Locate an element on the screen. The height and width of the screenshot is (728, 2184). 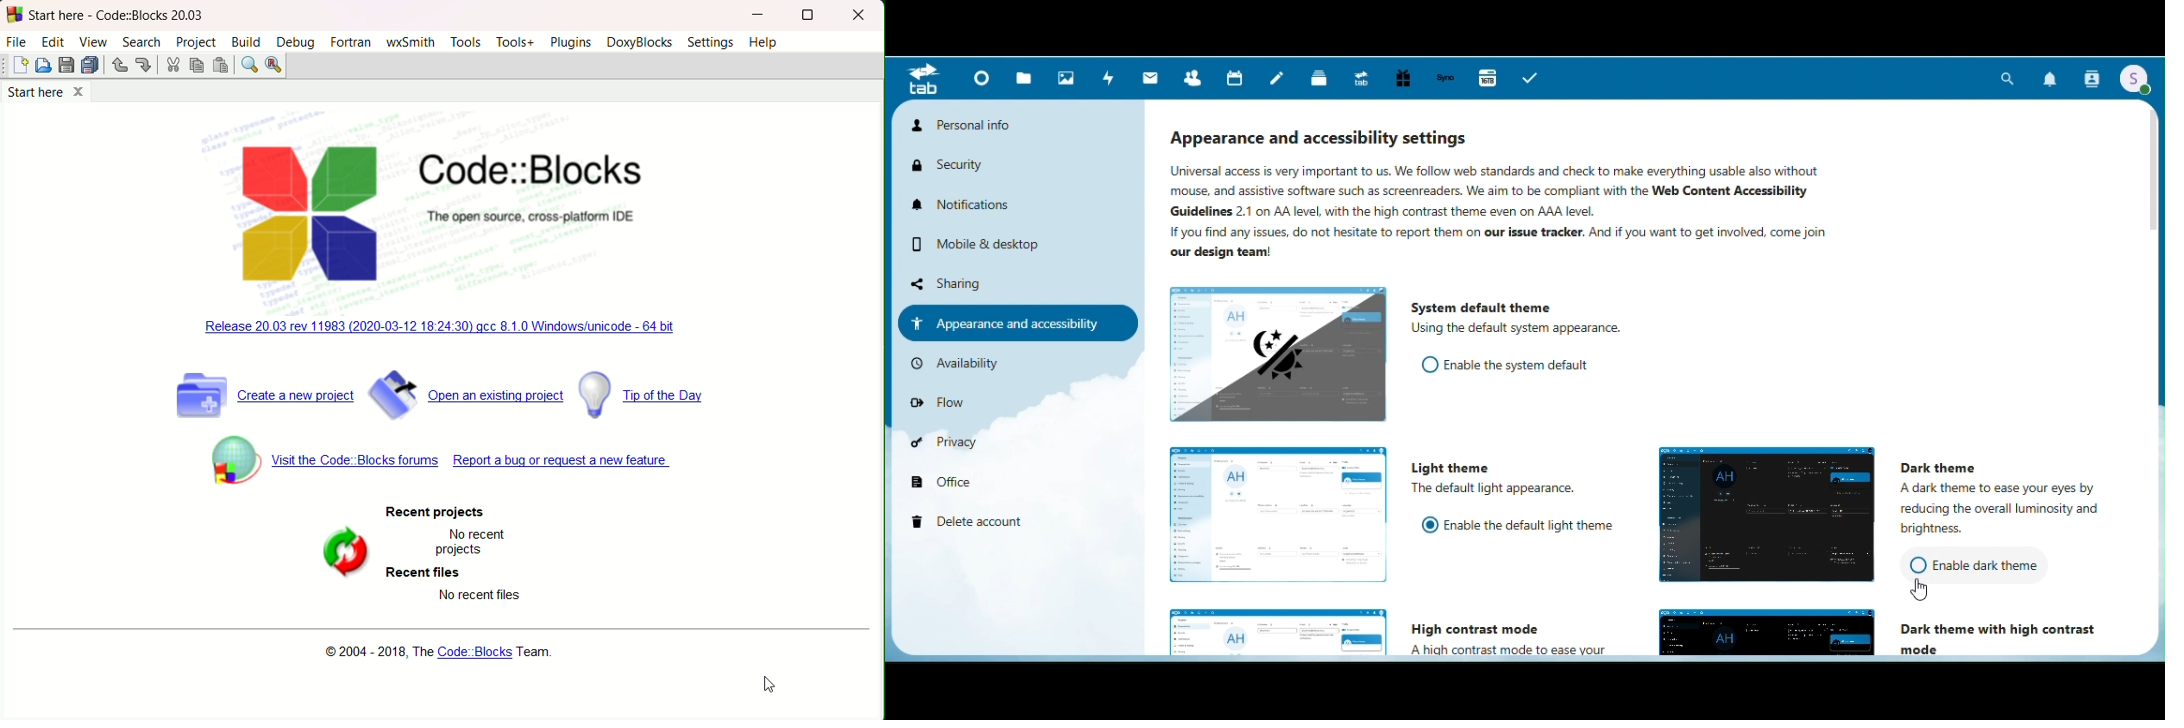
tools is located at coordinates (465, 42).